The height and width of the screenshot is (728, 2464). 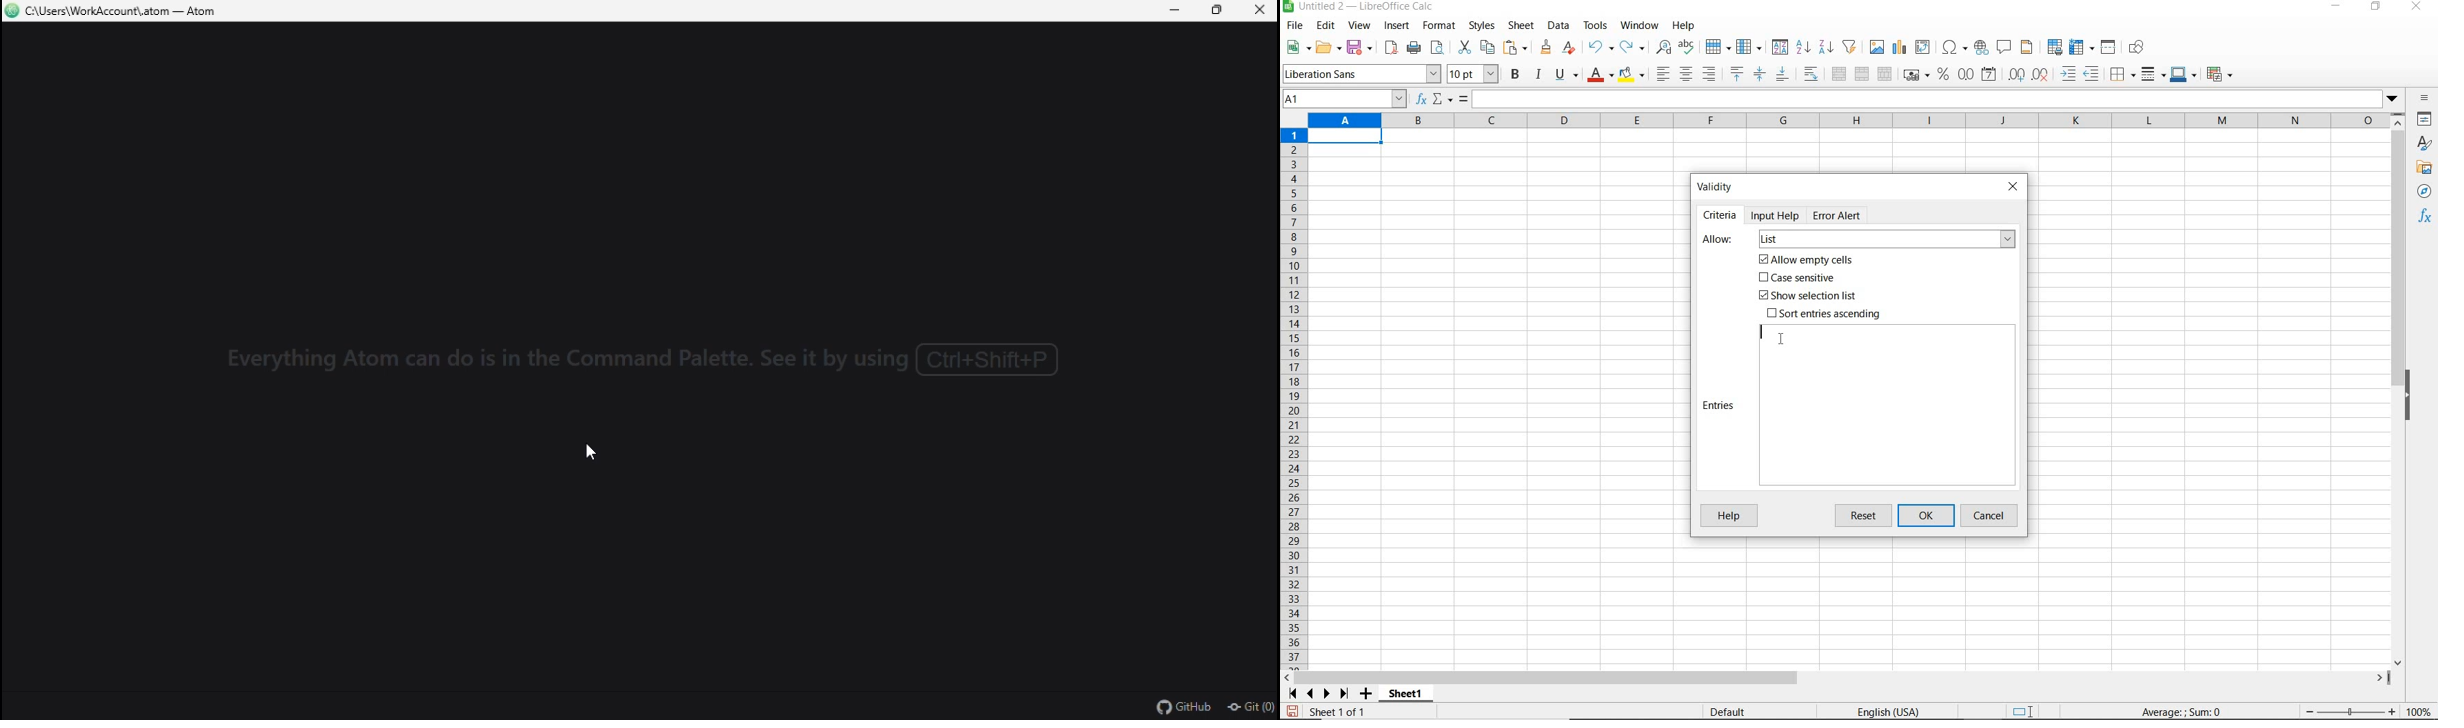 I want to click on Allow, so click(x=1719, y=240).